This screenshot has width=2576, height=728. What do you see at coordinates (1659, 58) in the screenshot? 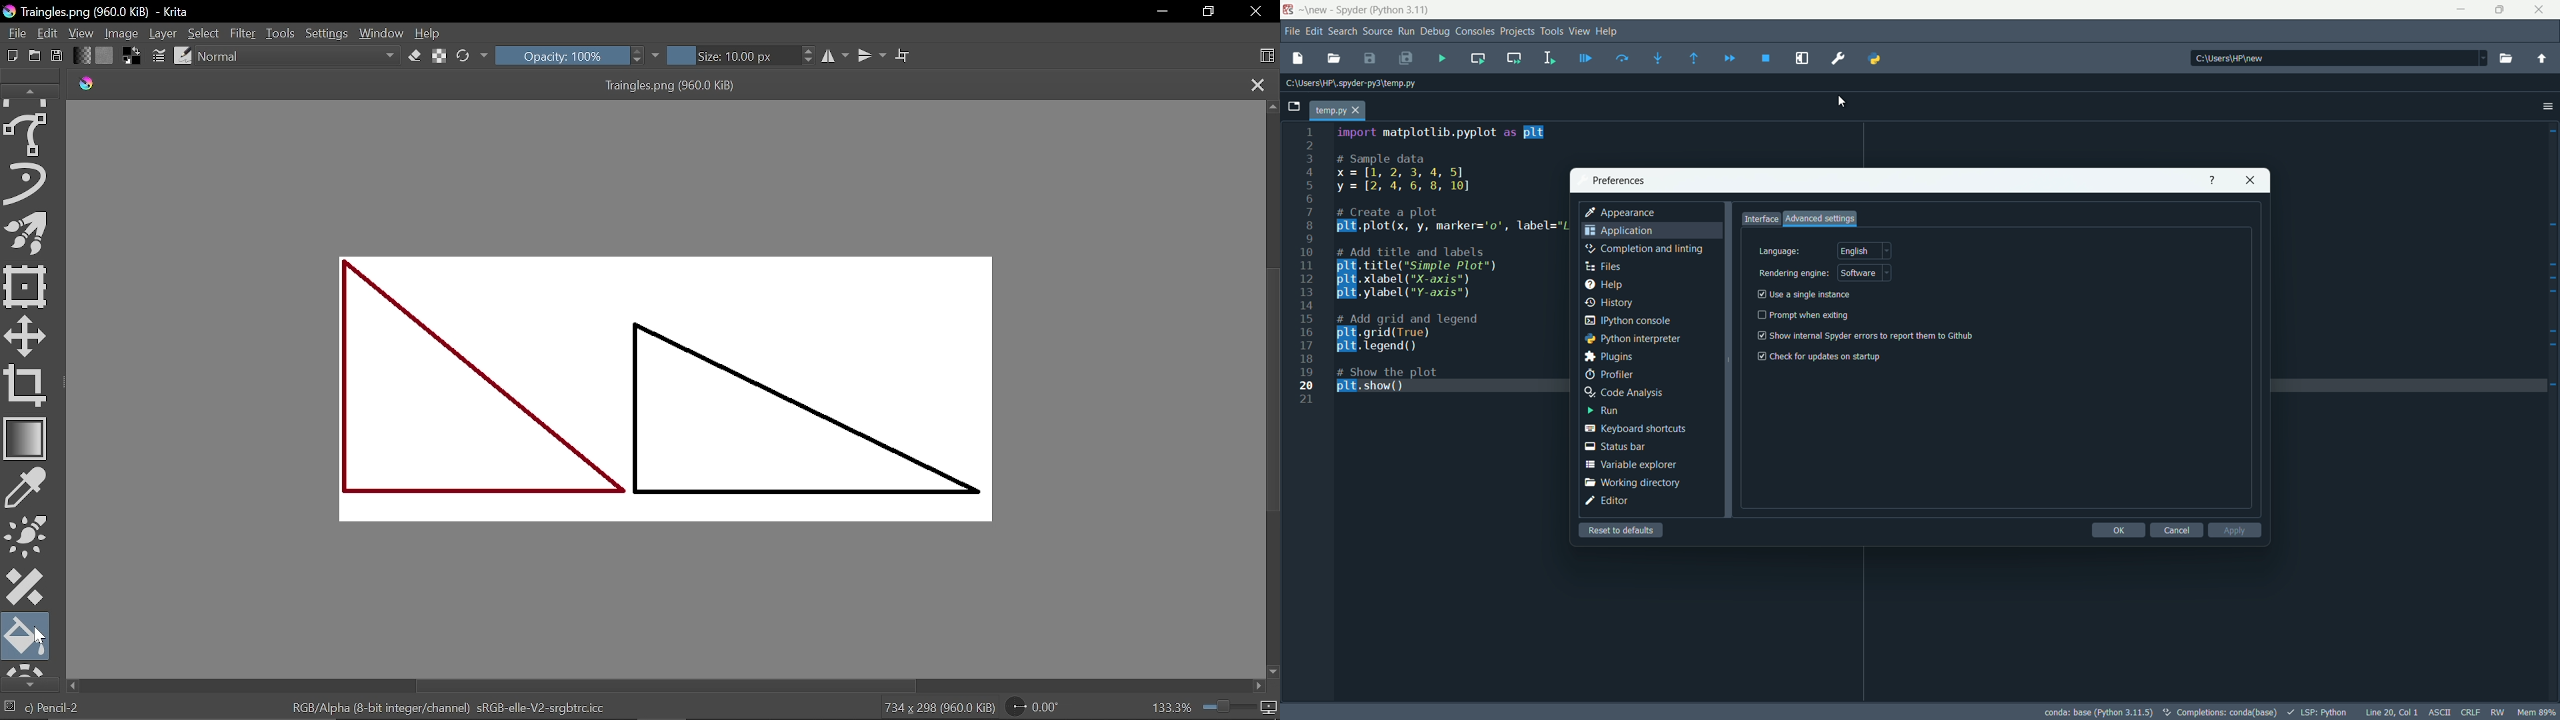
I see `step into function` at bounding box center [1659, 58].